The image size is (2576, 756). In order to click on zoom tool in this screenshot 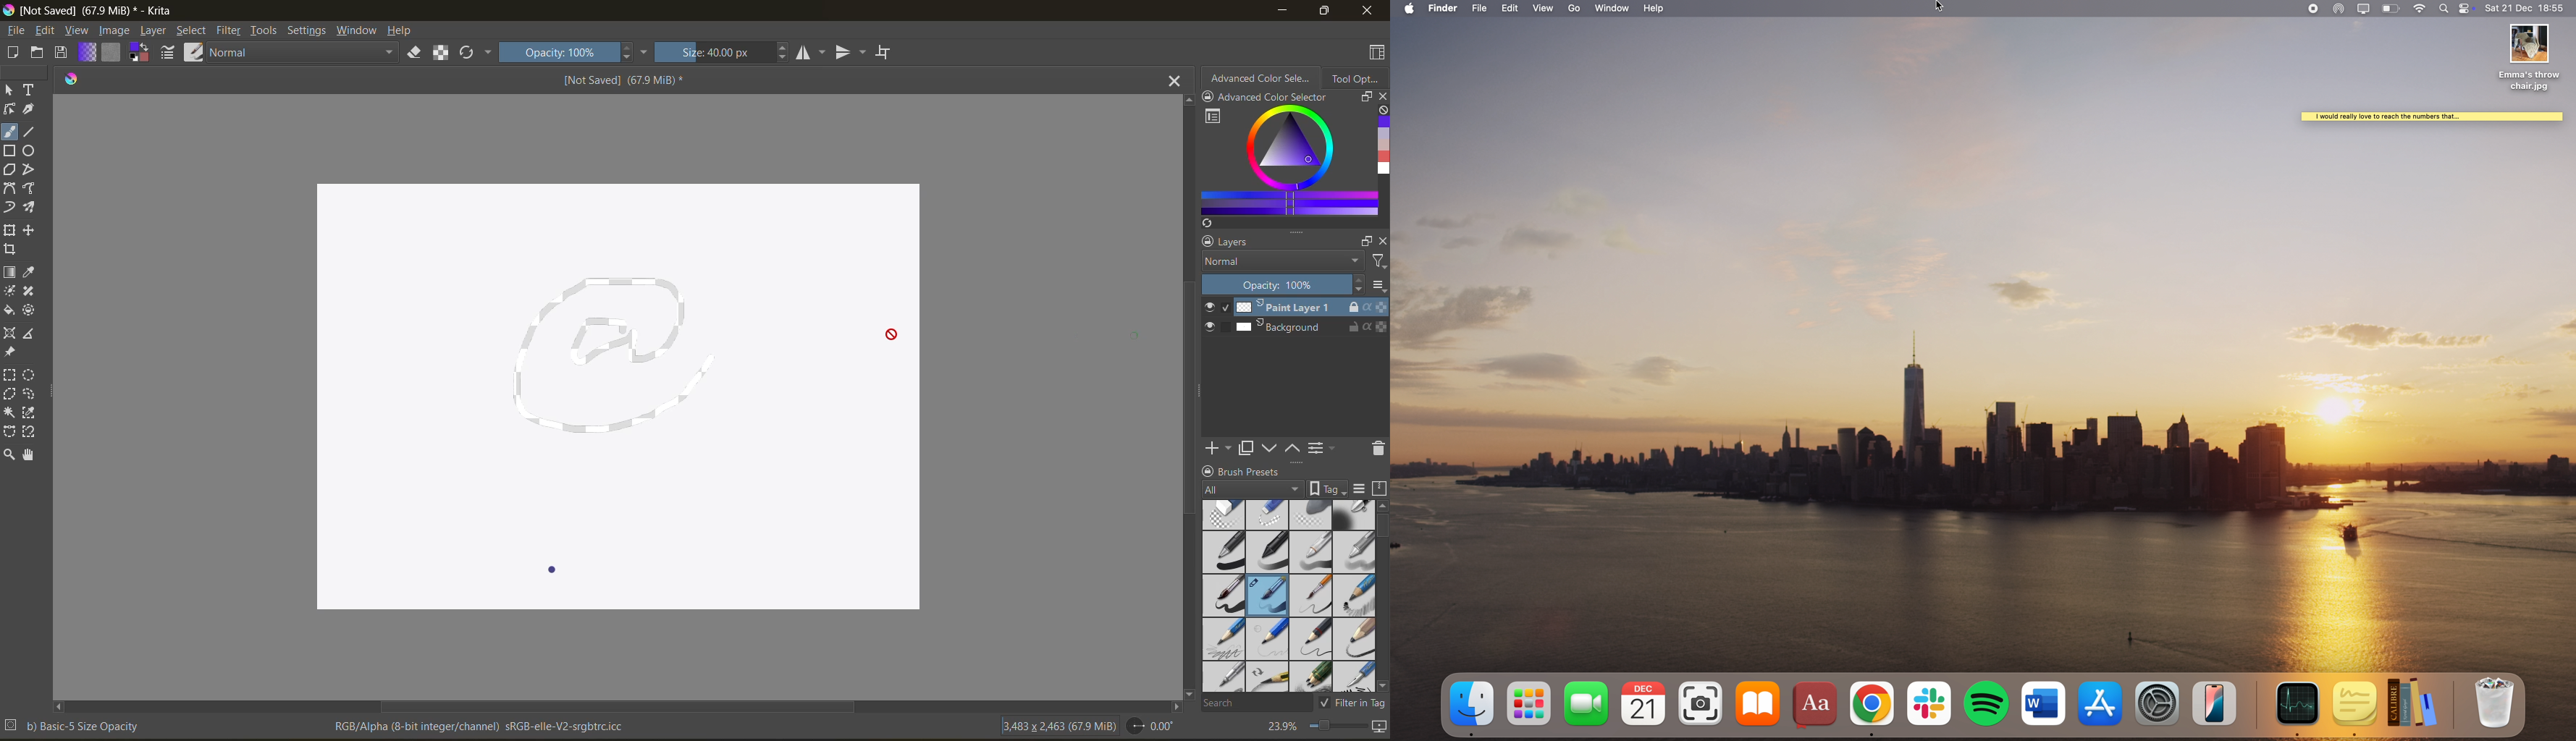, I will do `click(9, 454)`.